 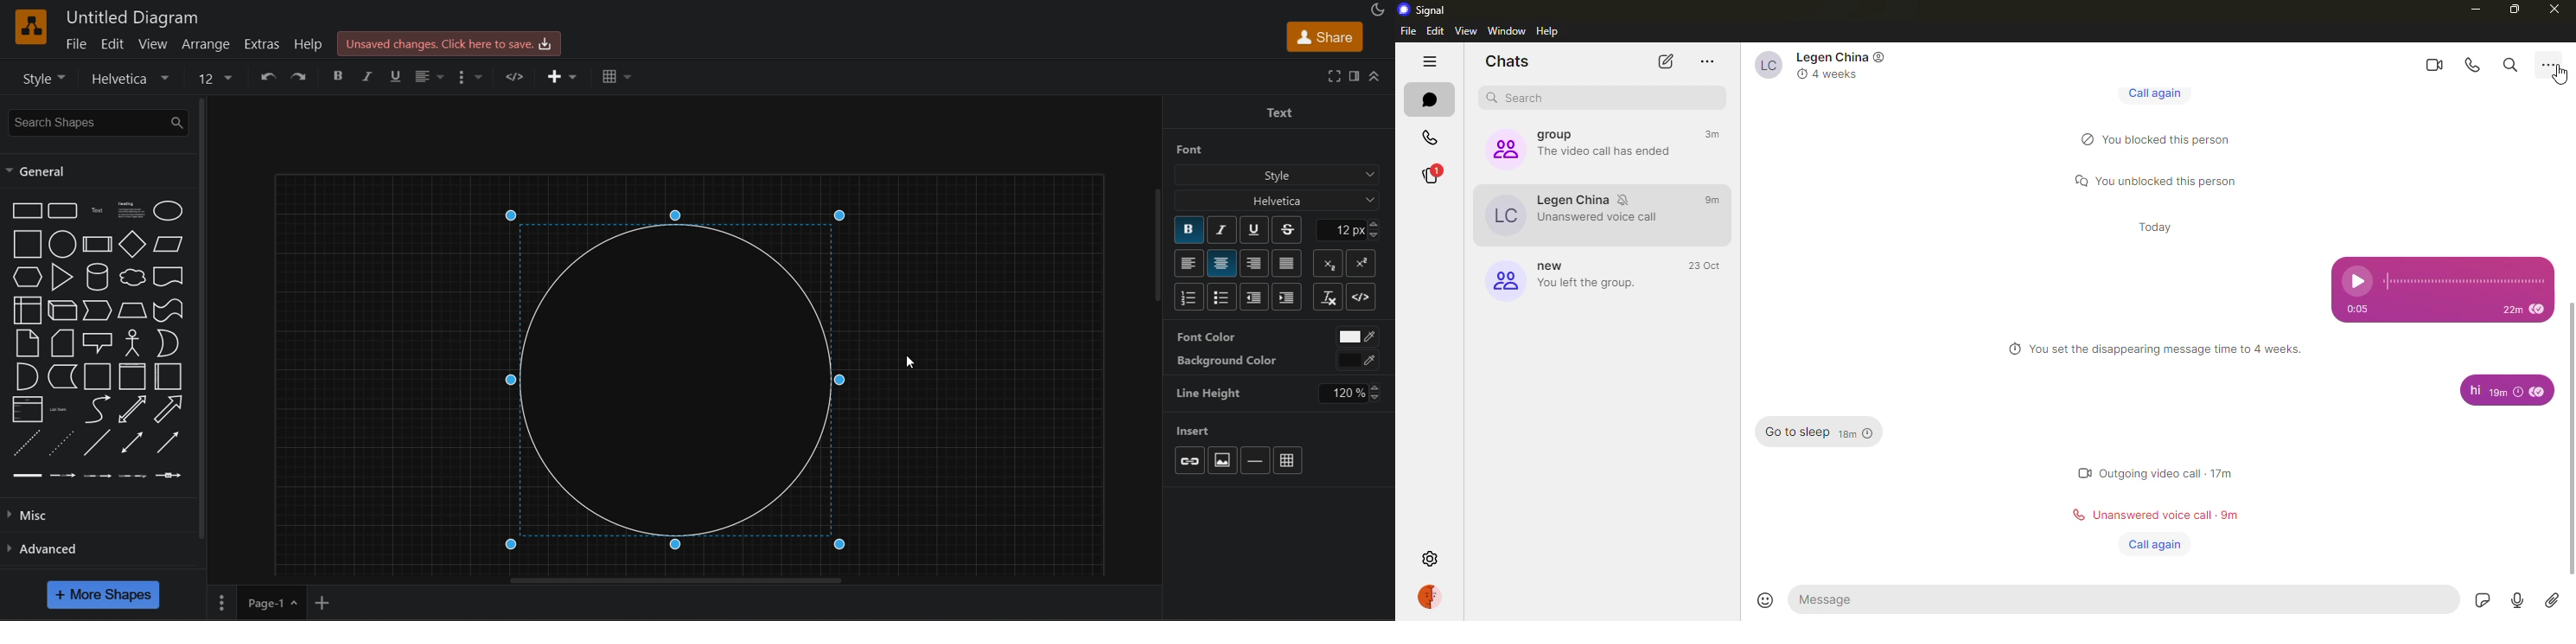 I want to click on underline, so click(x=397, y=76).